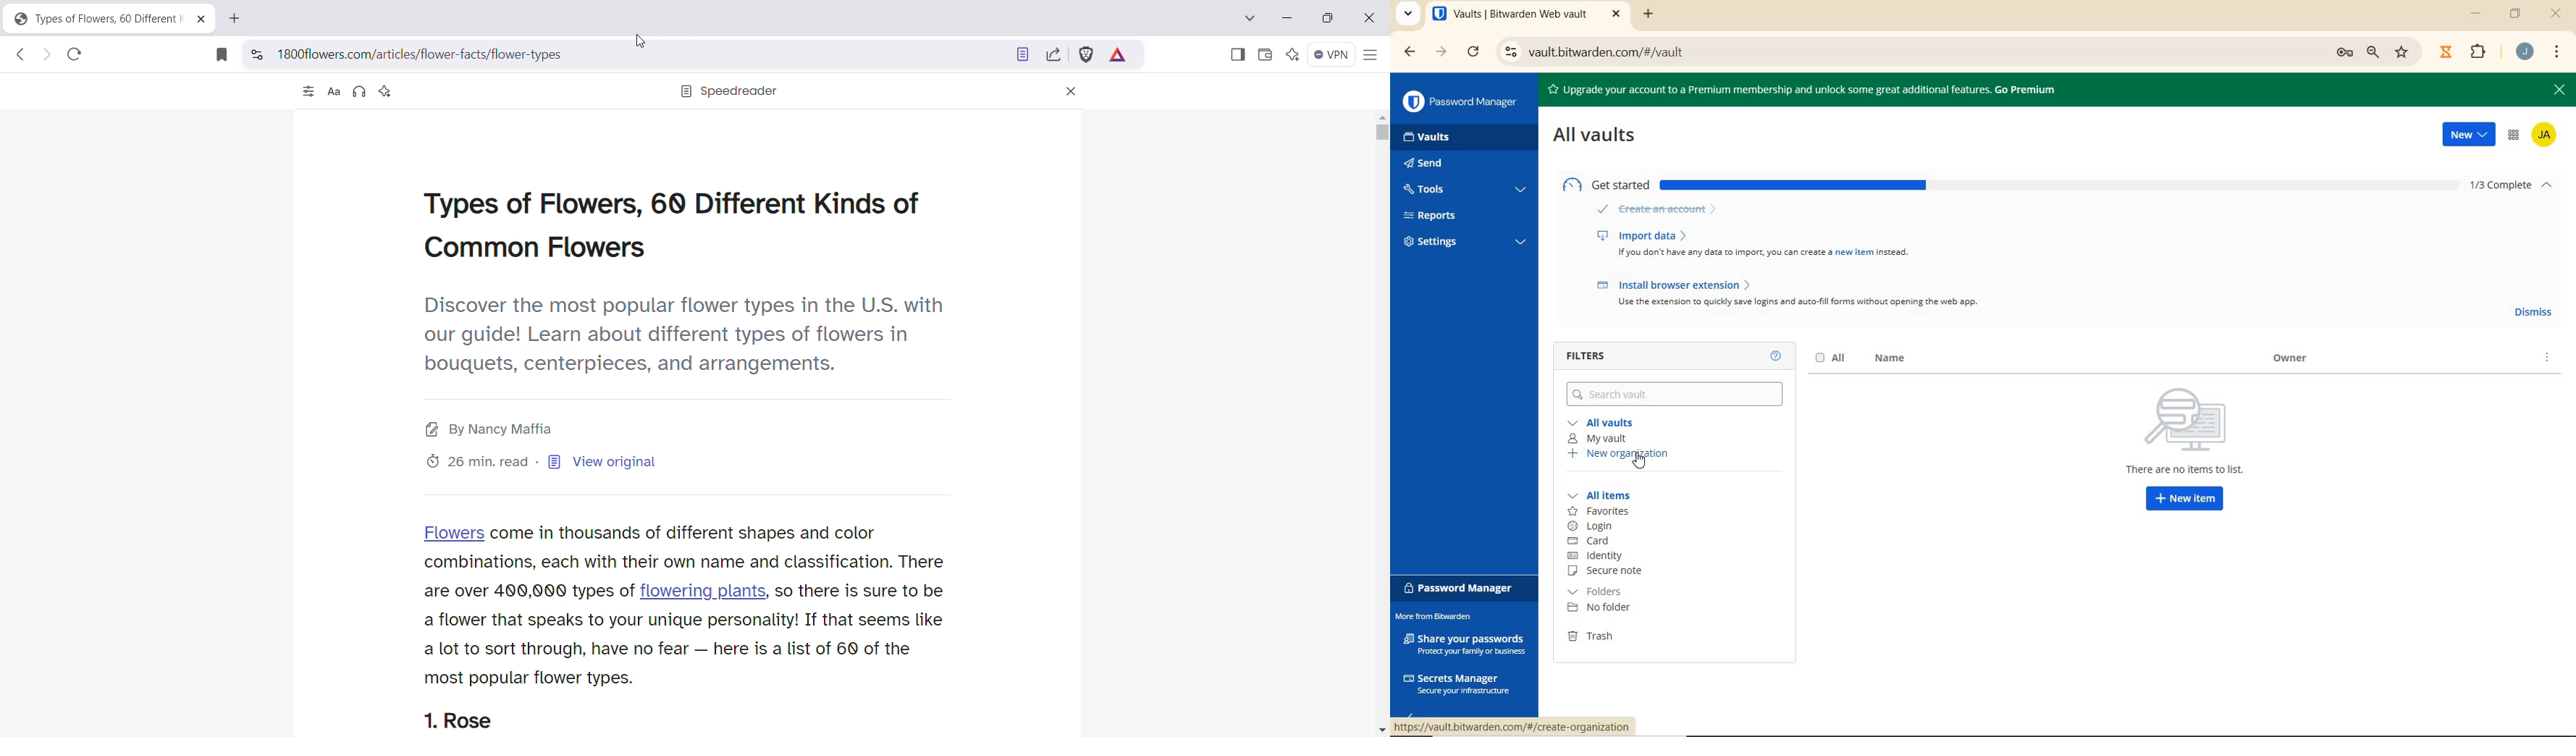  What do you see at coordinates (2518, 13) in the screenshot?
I see `restore down` at bounding box center [2518, 13].